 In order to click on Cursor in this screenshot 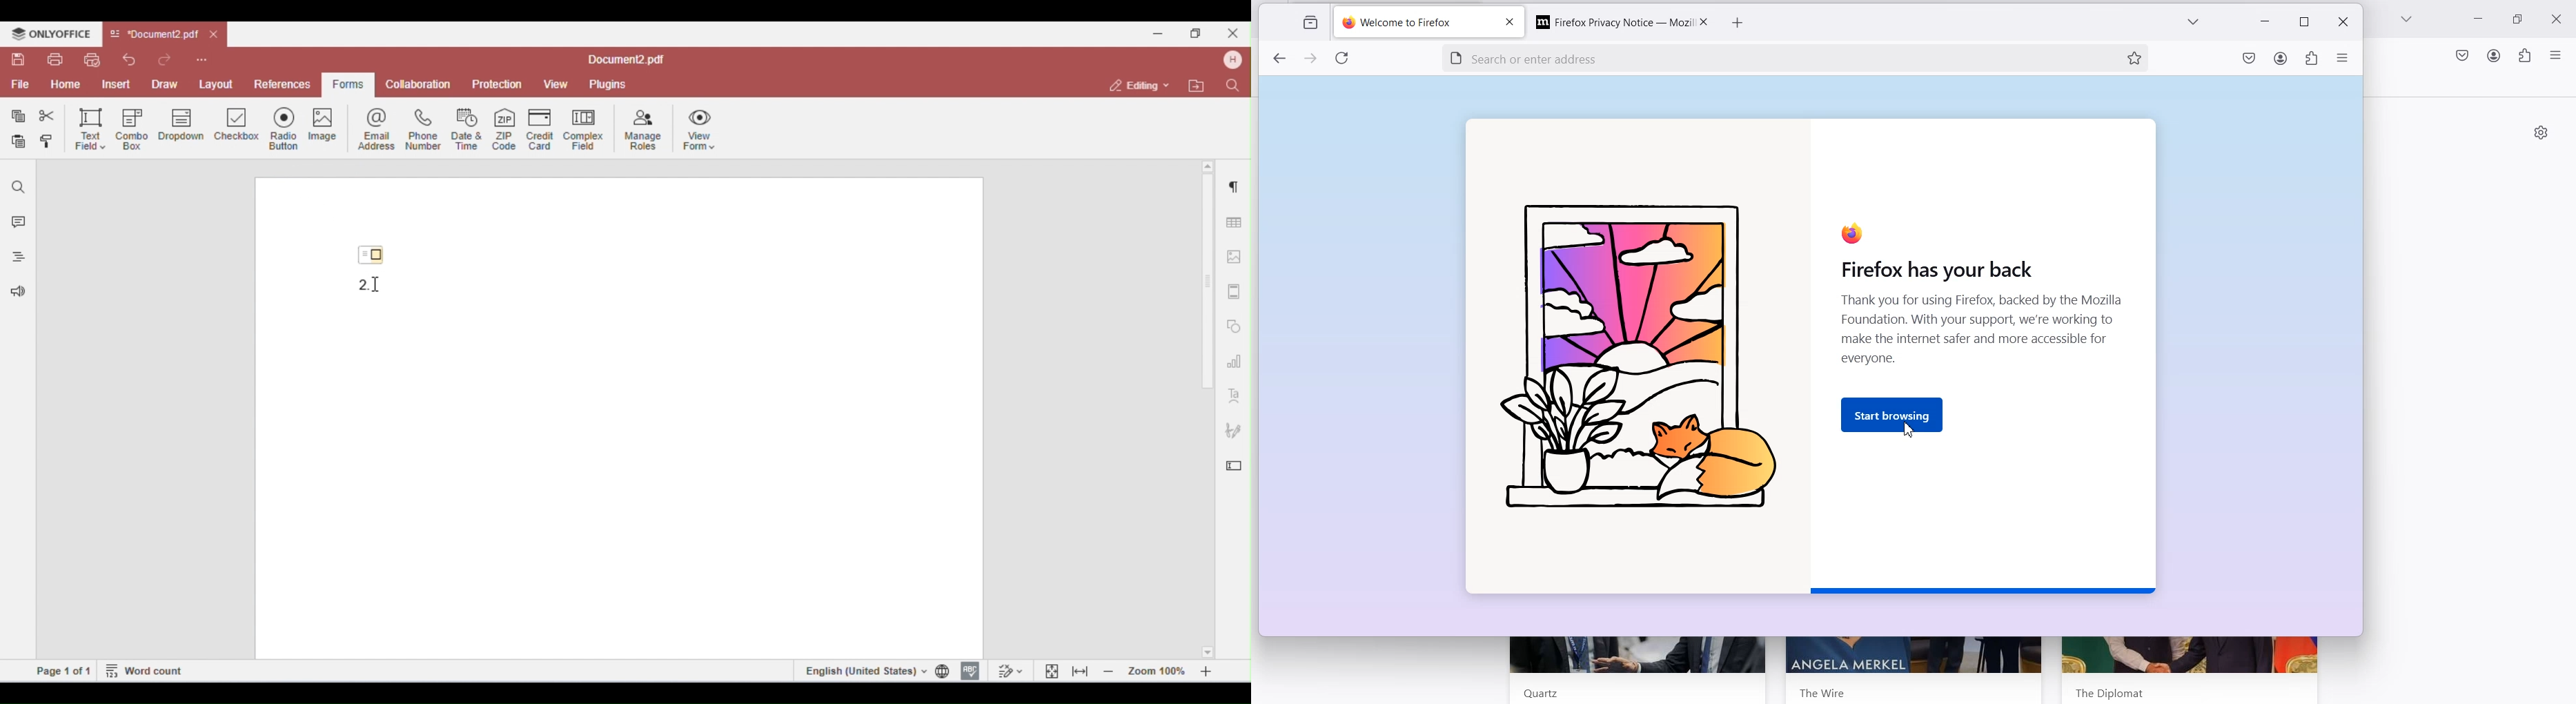, I will do `click(1910, 429)`.